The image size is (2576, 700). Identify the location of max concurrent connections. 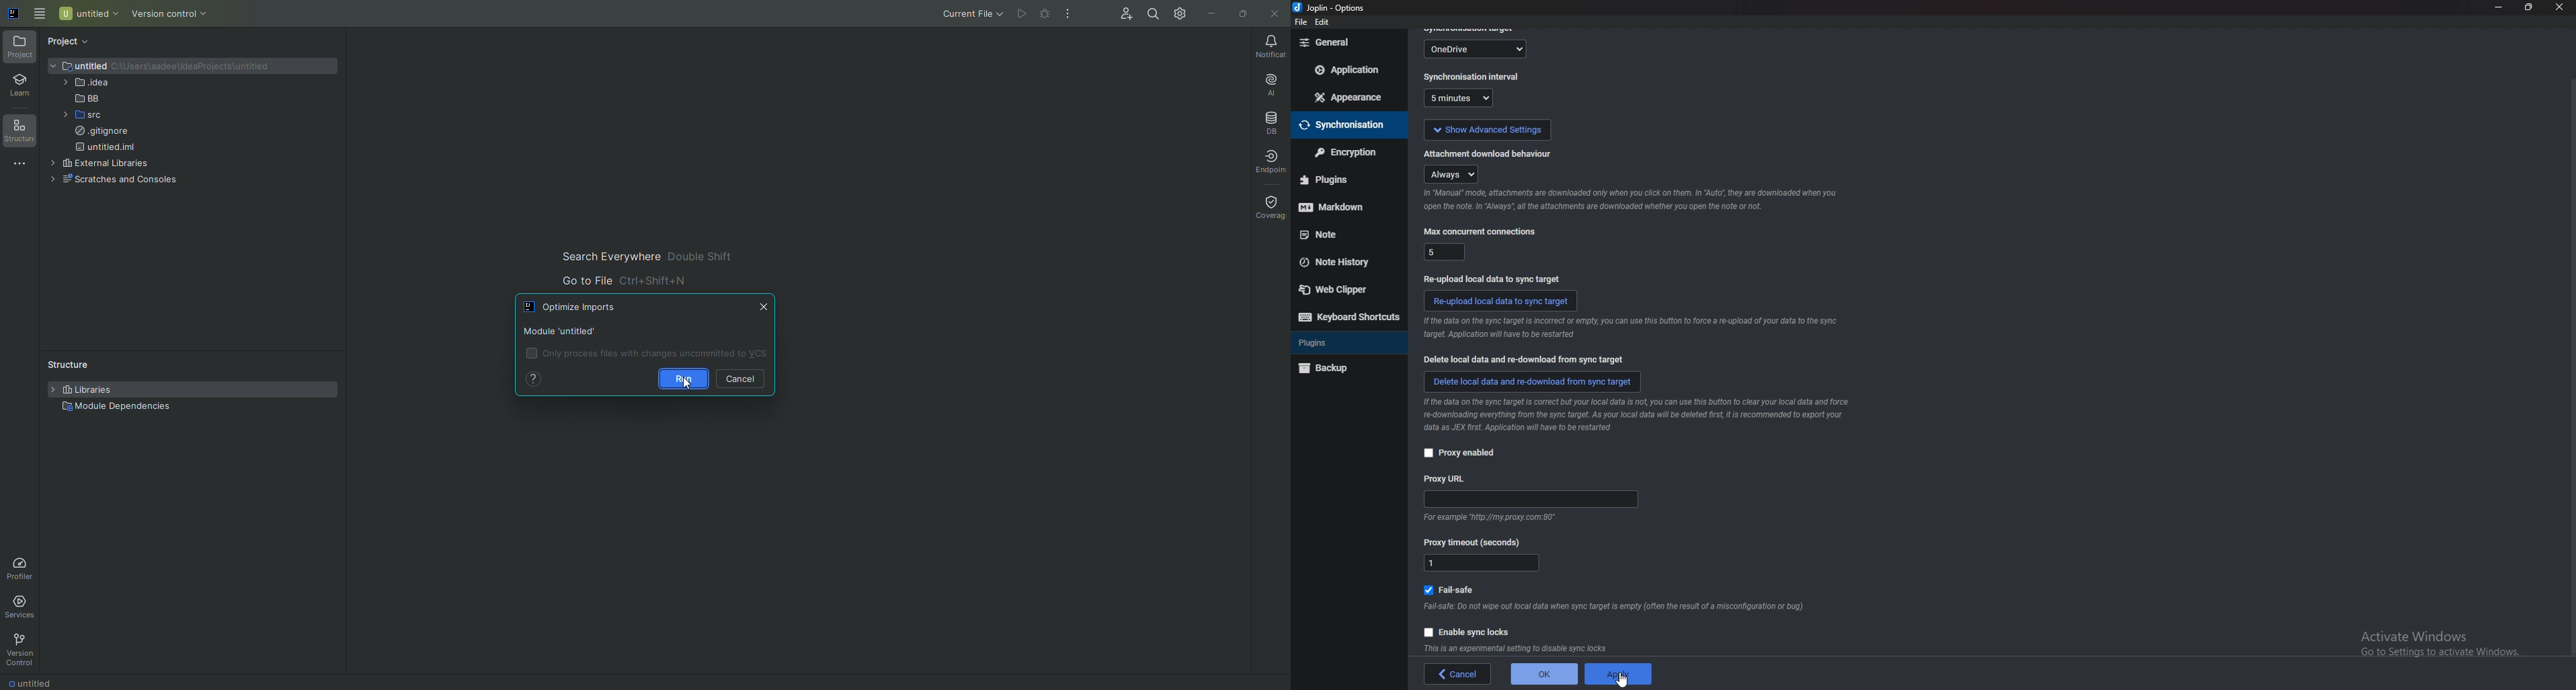
(1443, 251).